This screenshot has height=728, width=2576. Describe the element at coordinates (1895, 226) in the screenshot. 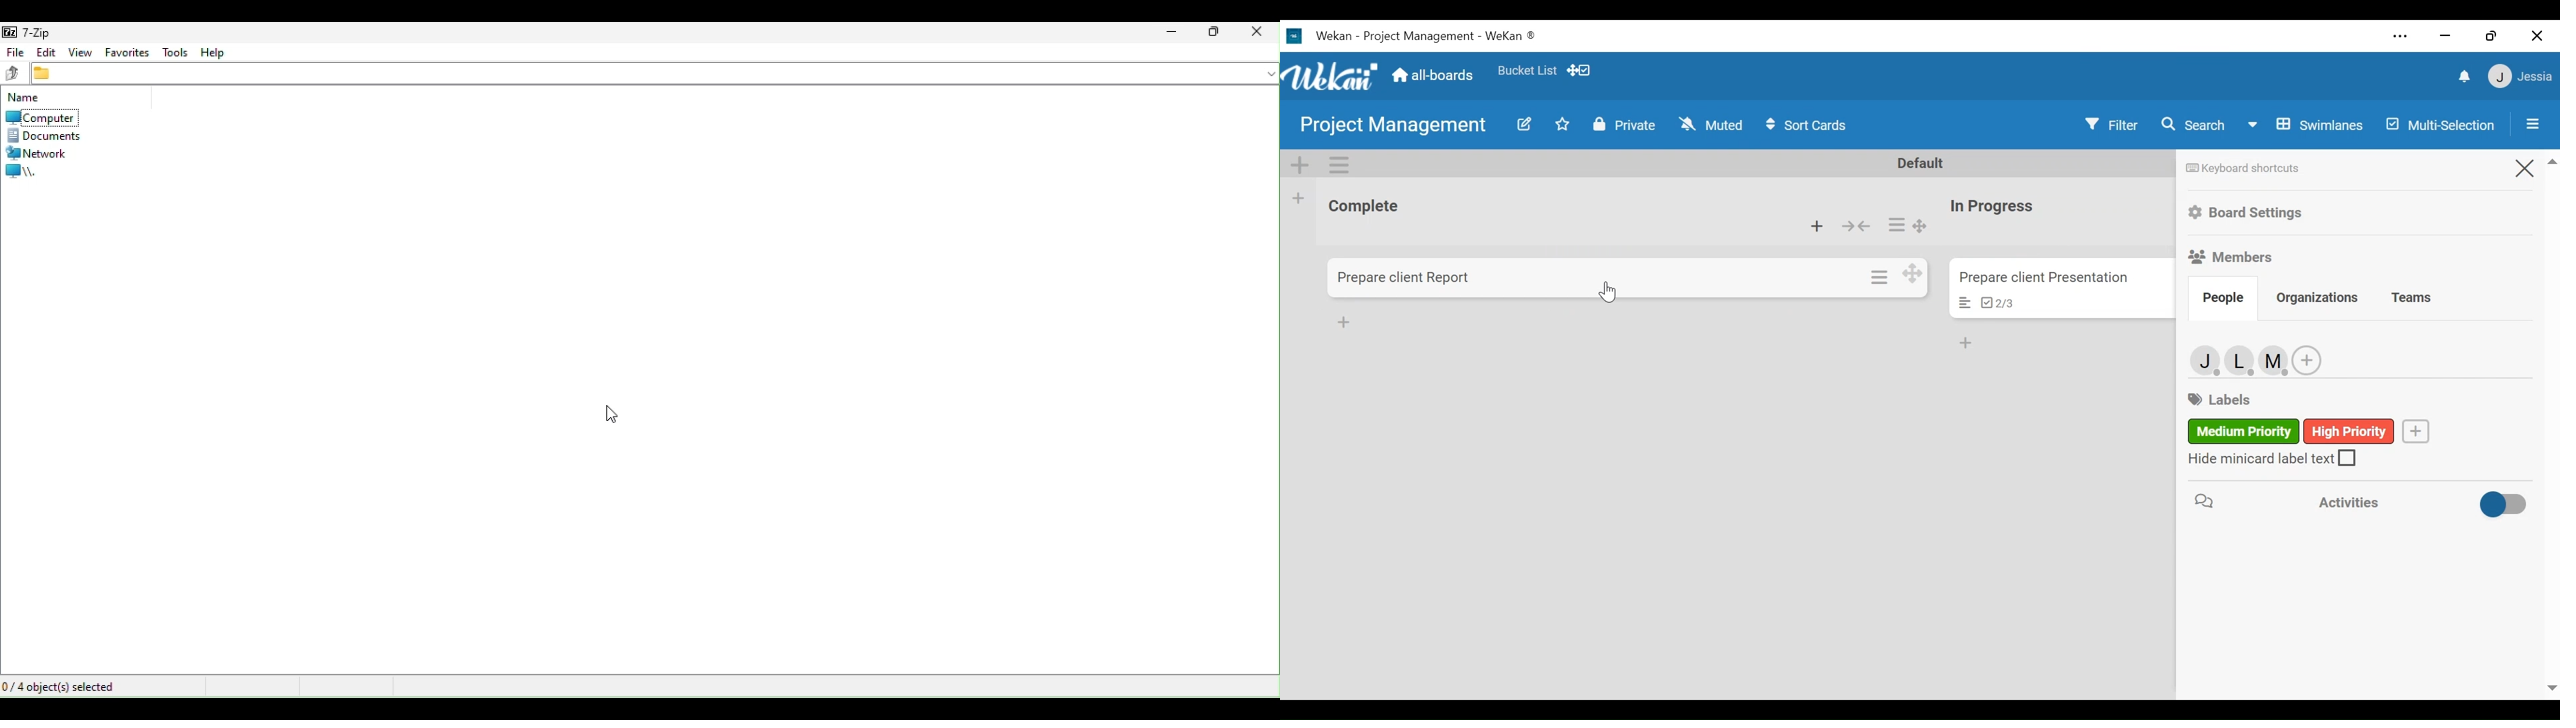

I see `` at that location.